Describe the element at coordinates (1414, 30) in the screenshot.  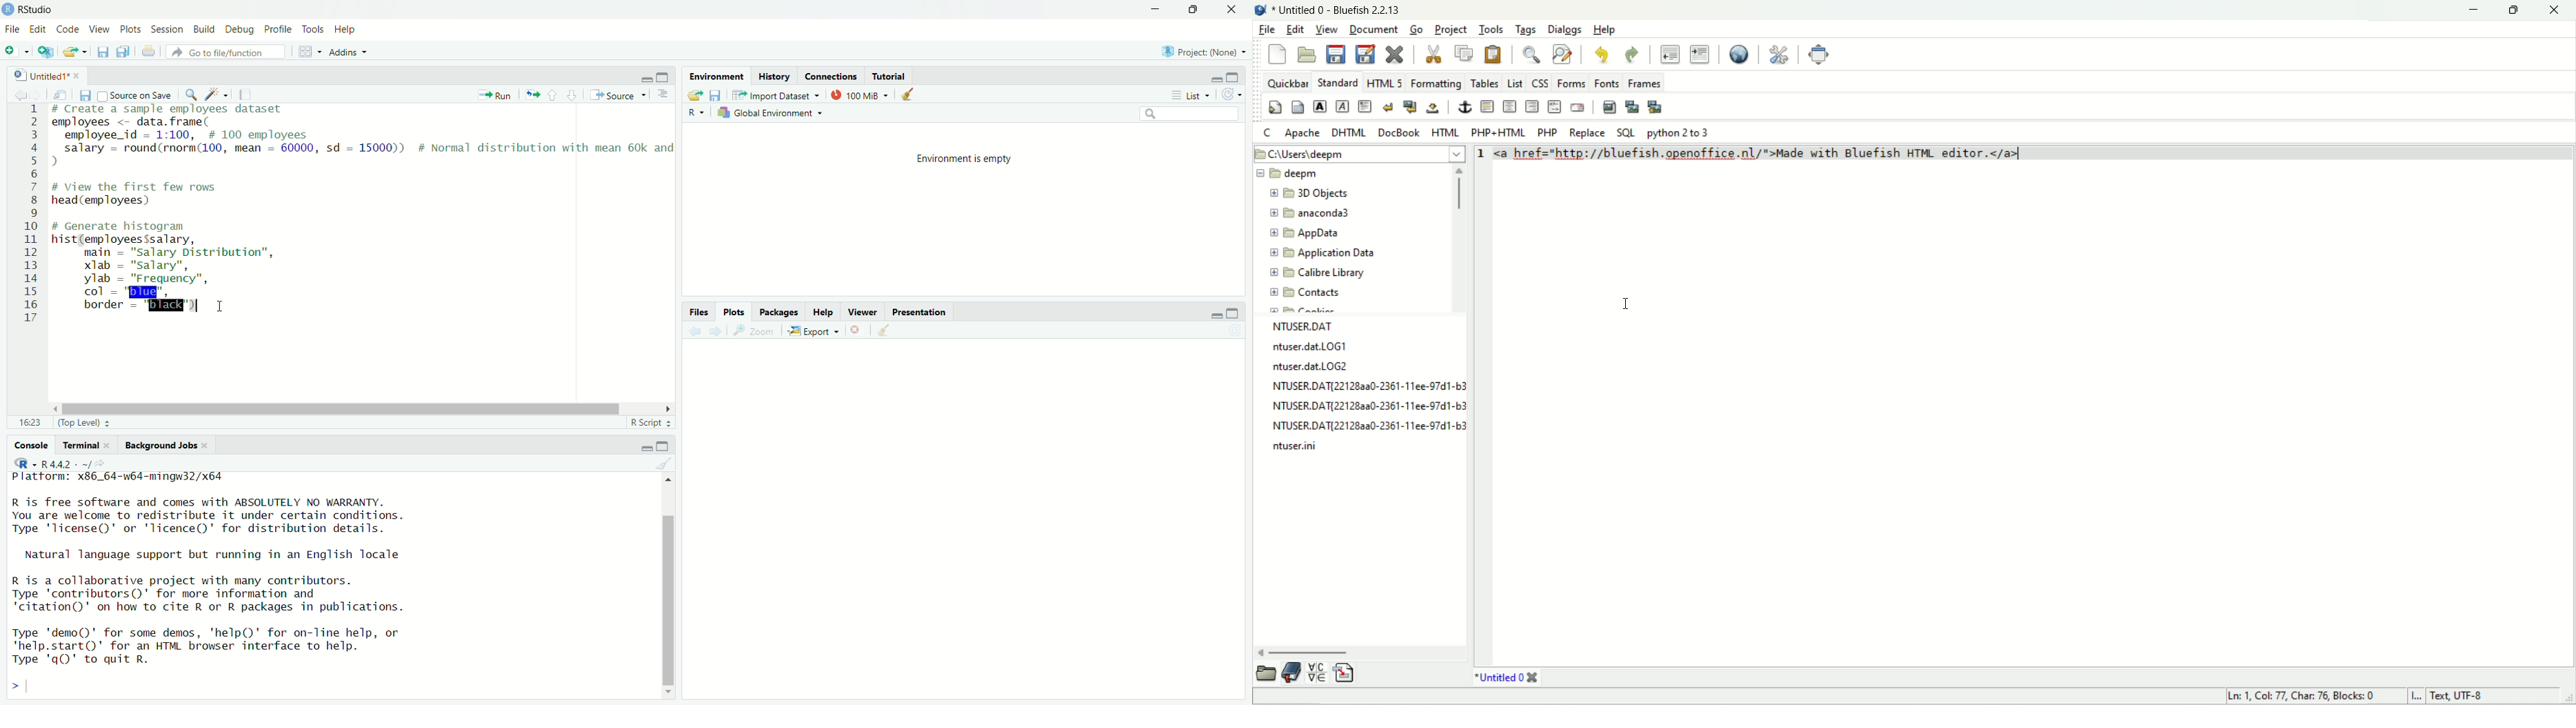
I see `go` at that location.